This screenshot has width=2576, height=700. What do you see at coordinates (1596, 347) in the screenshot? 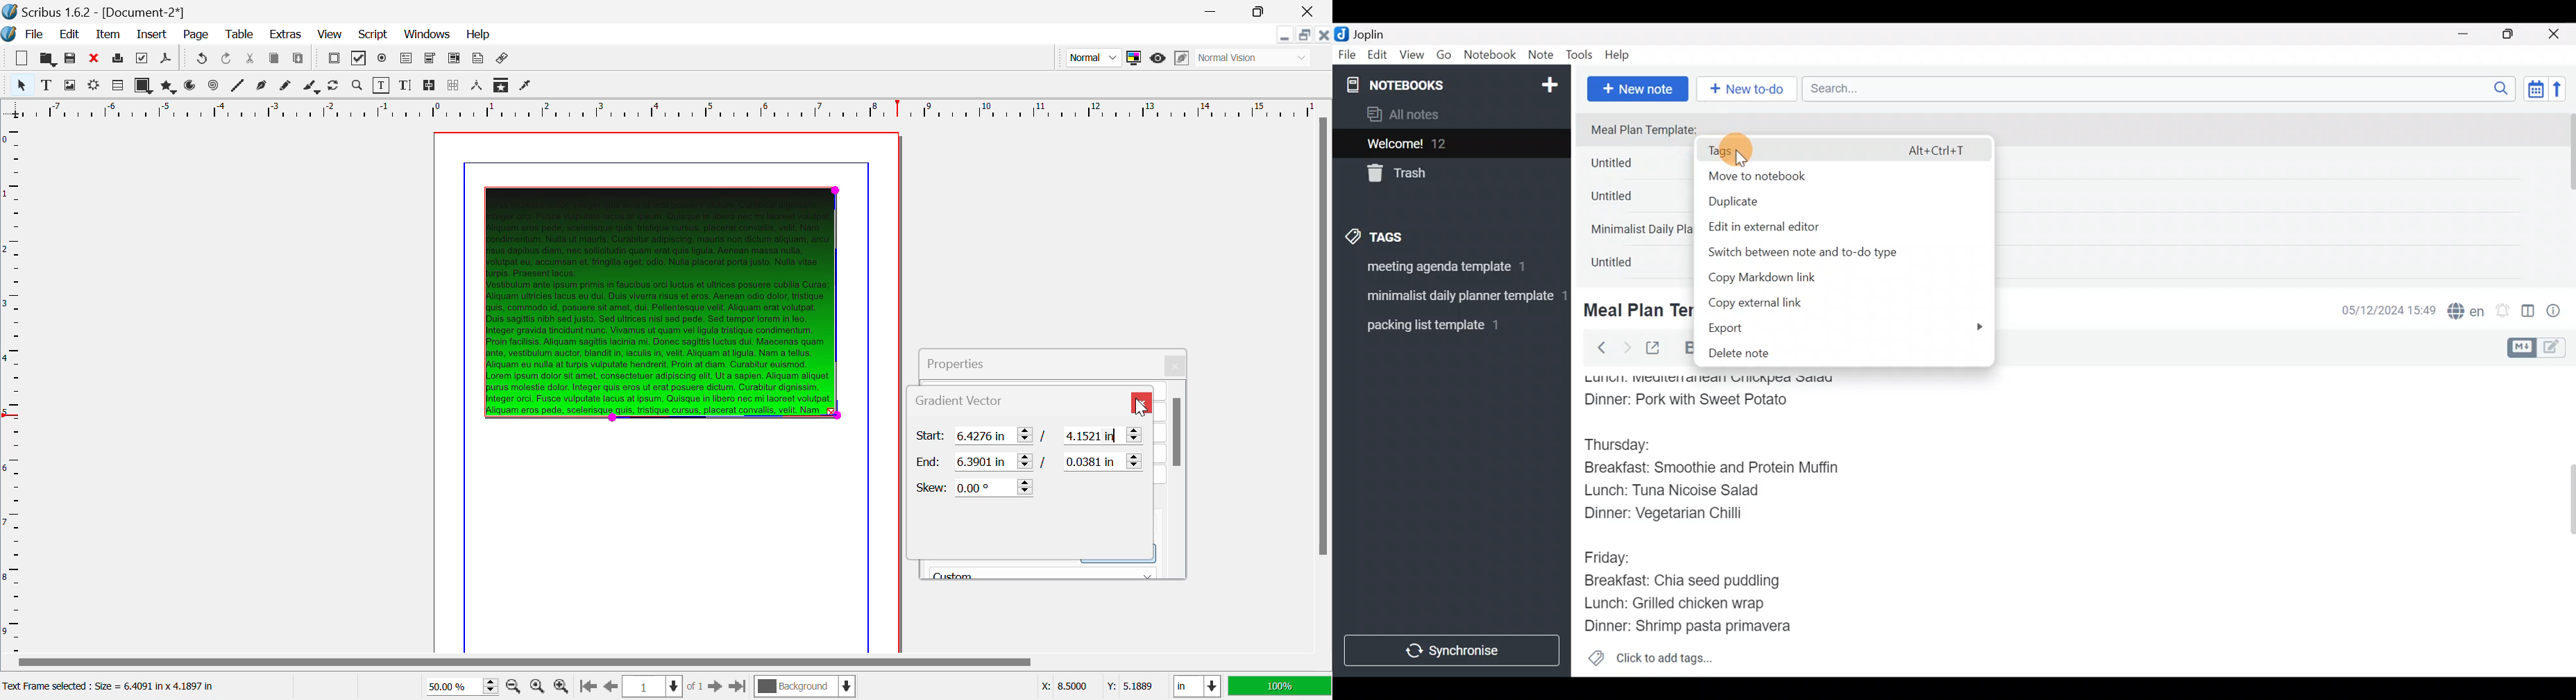
I see `Back` at bounding box center [1596, 347].